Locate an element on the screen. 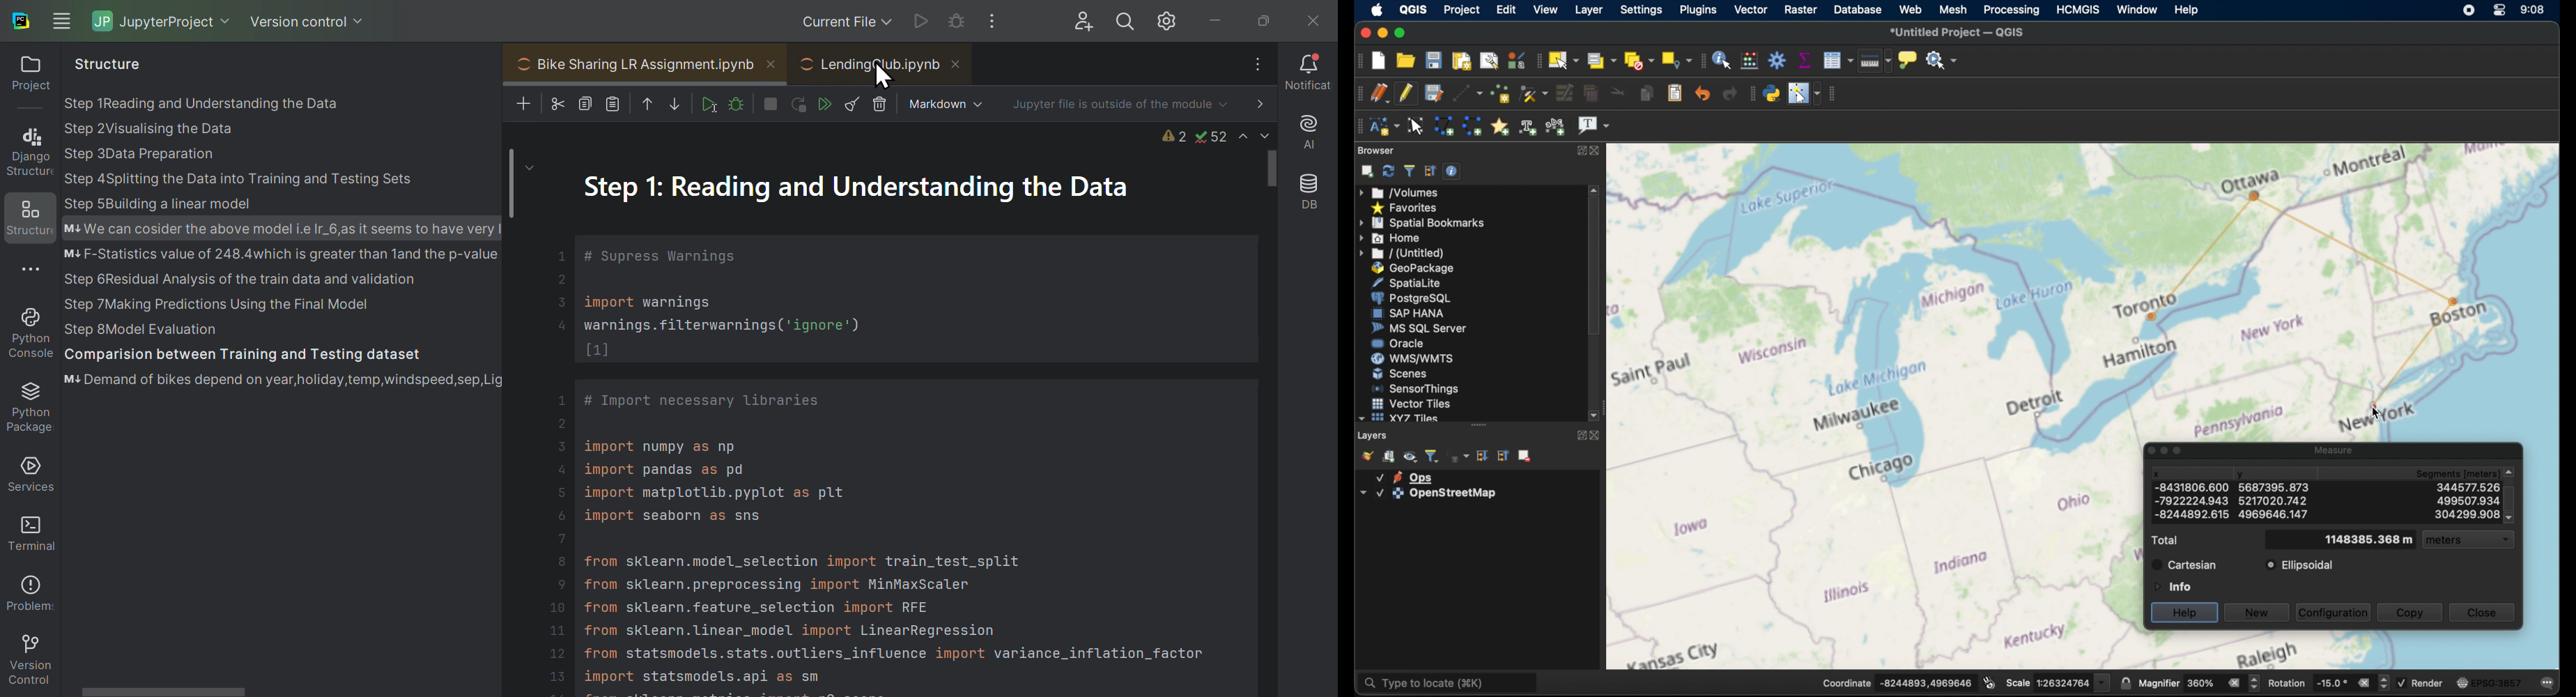 Image resolution: width=2576 pixels, height=700 pixels. digitizing toolbar is located at coordinates (1357, 94).